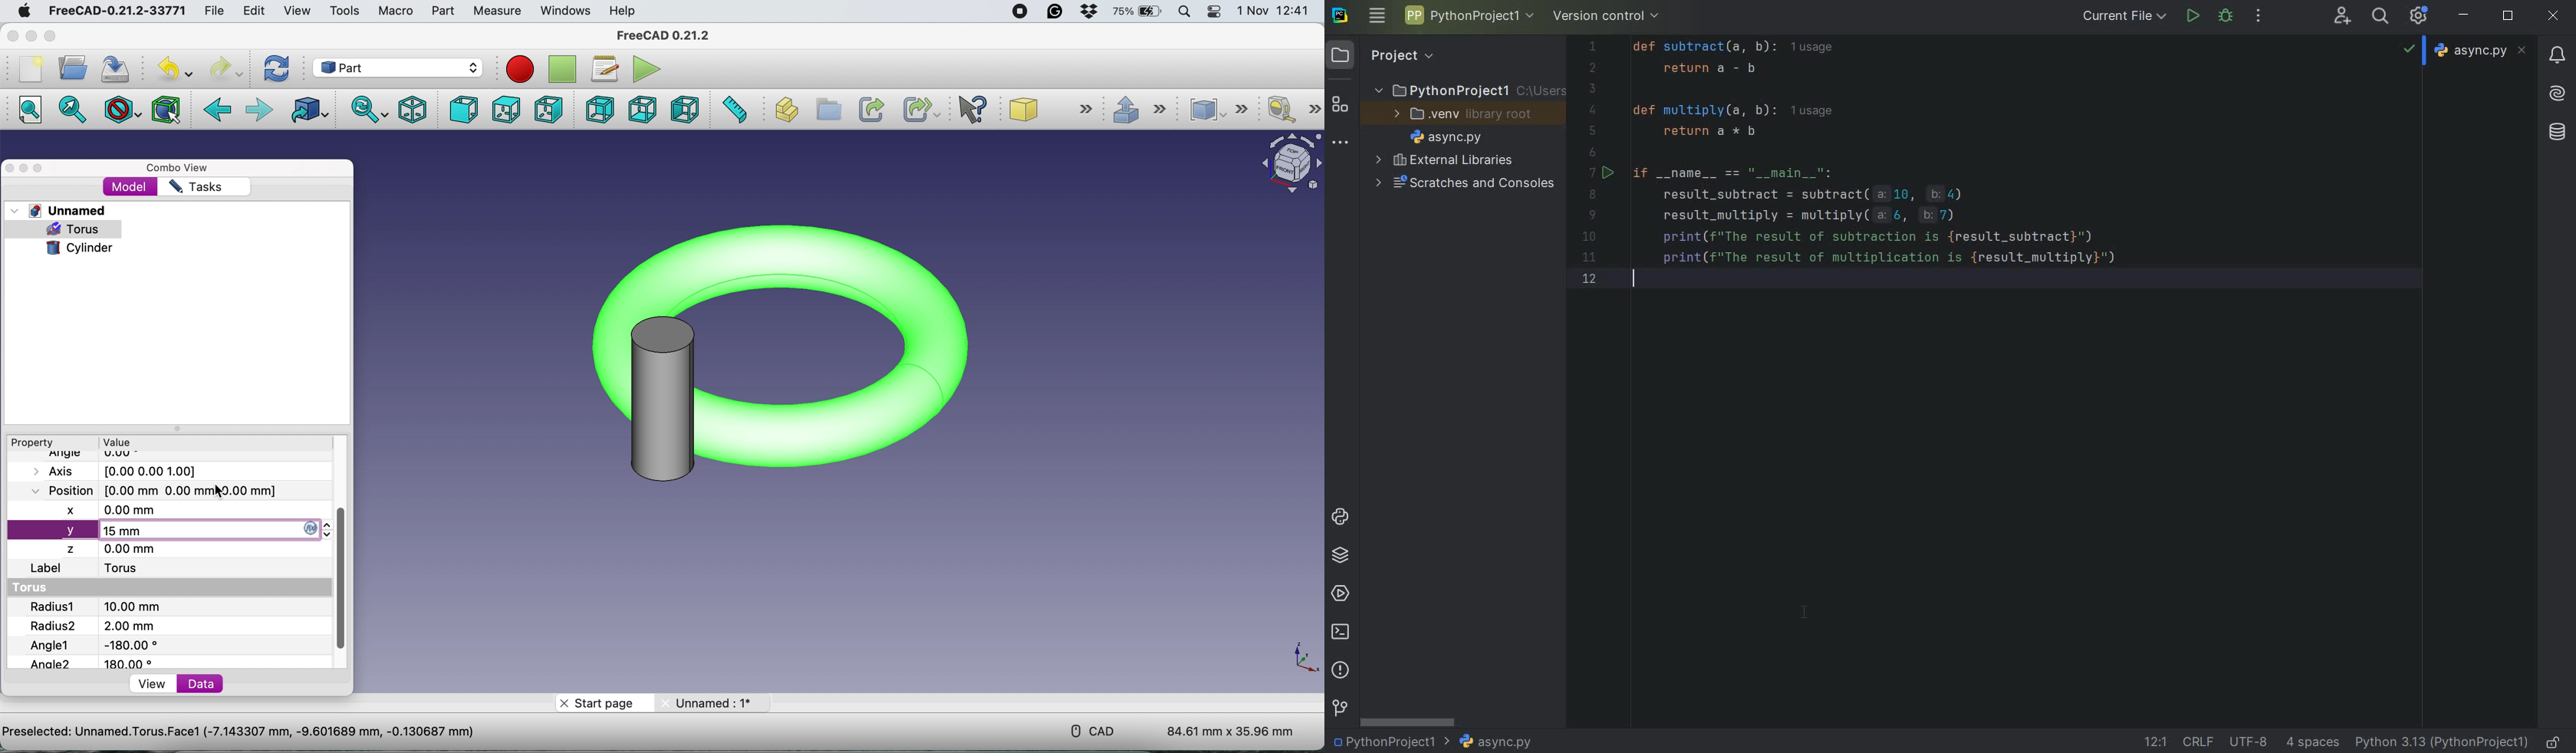  What do you see at coordinates (494, 10) in the screenshot?
I see `measure` at bounding box center [494, 10].